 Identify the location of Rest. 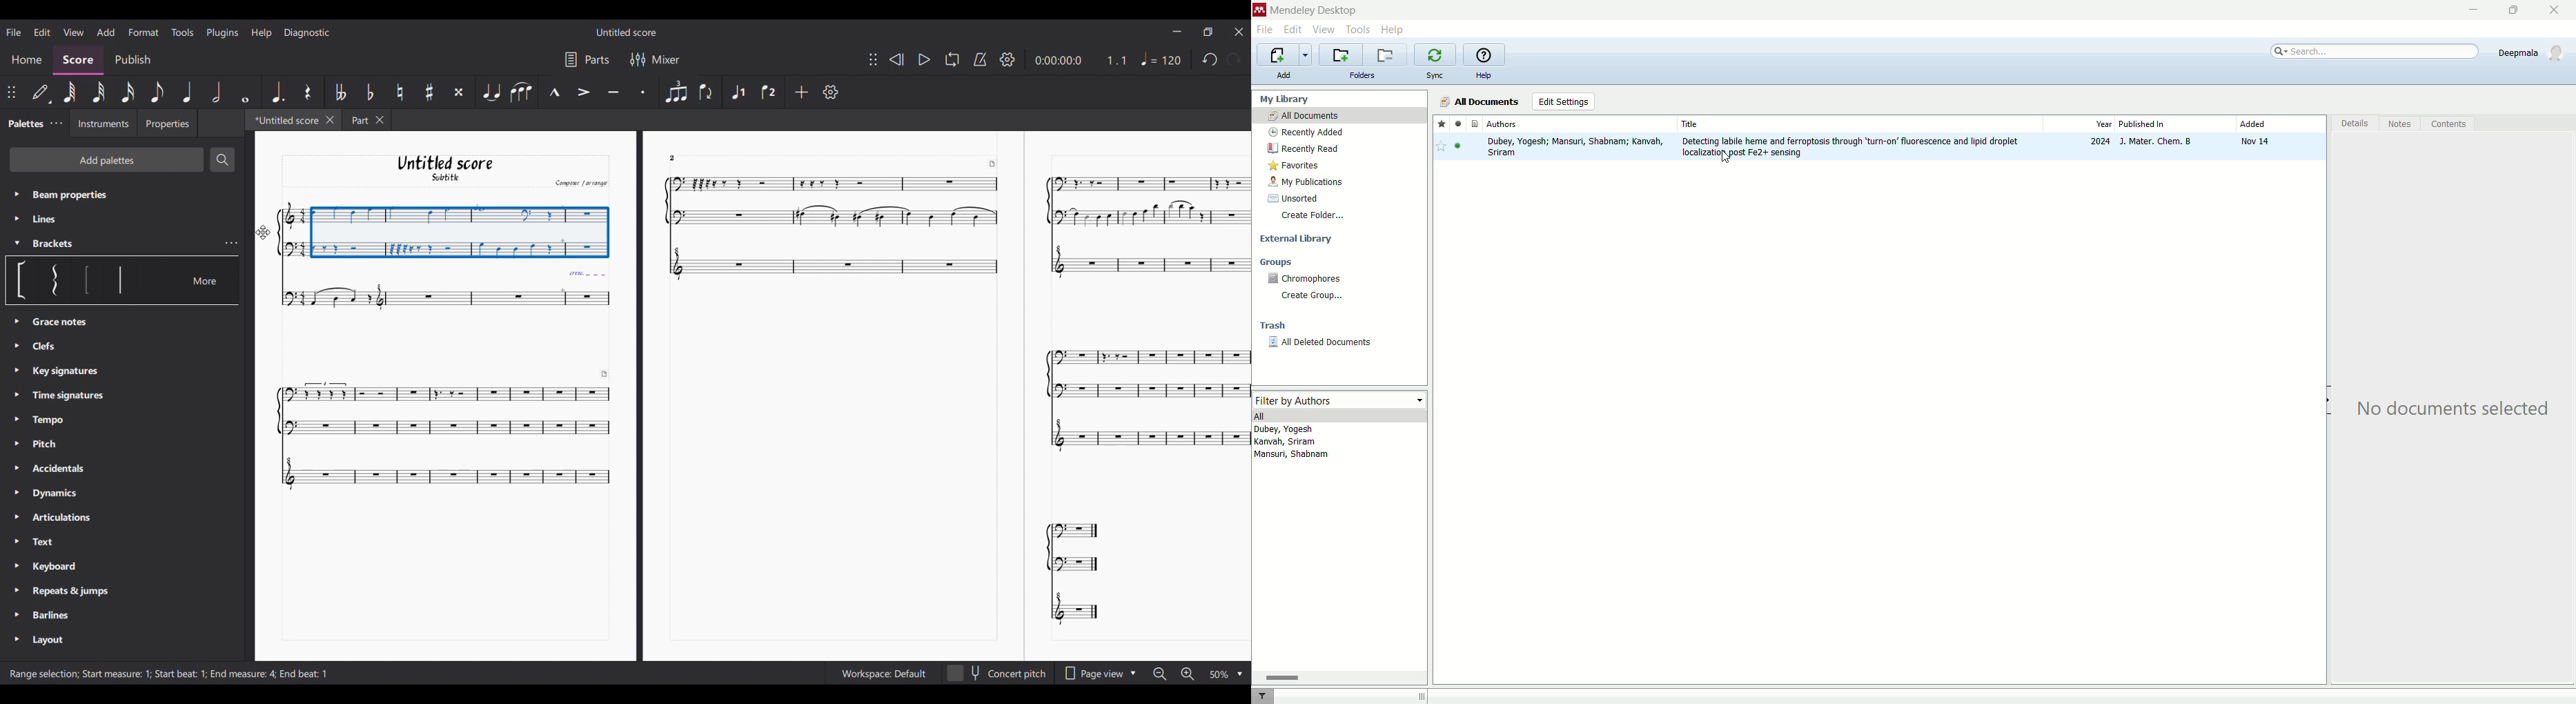
(308, 91).